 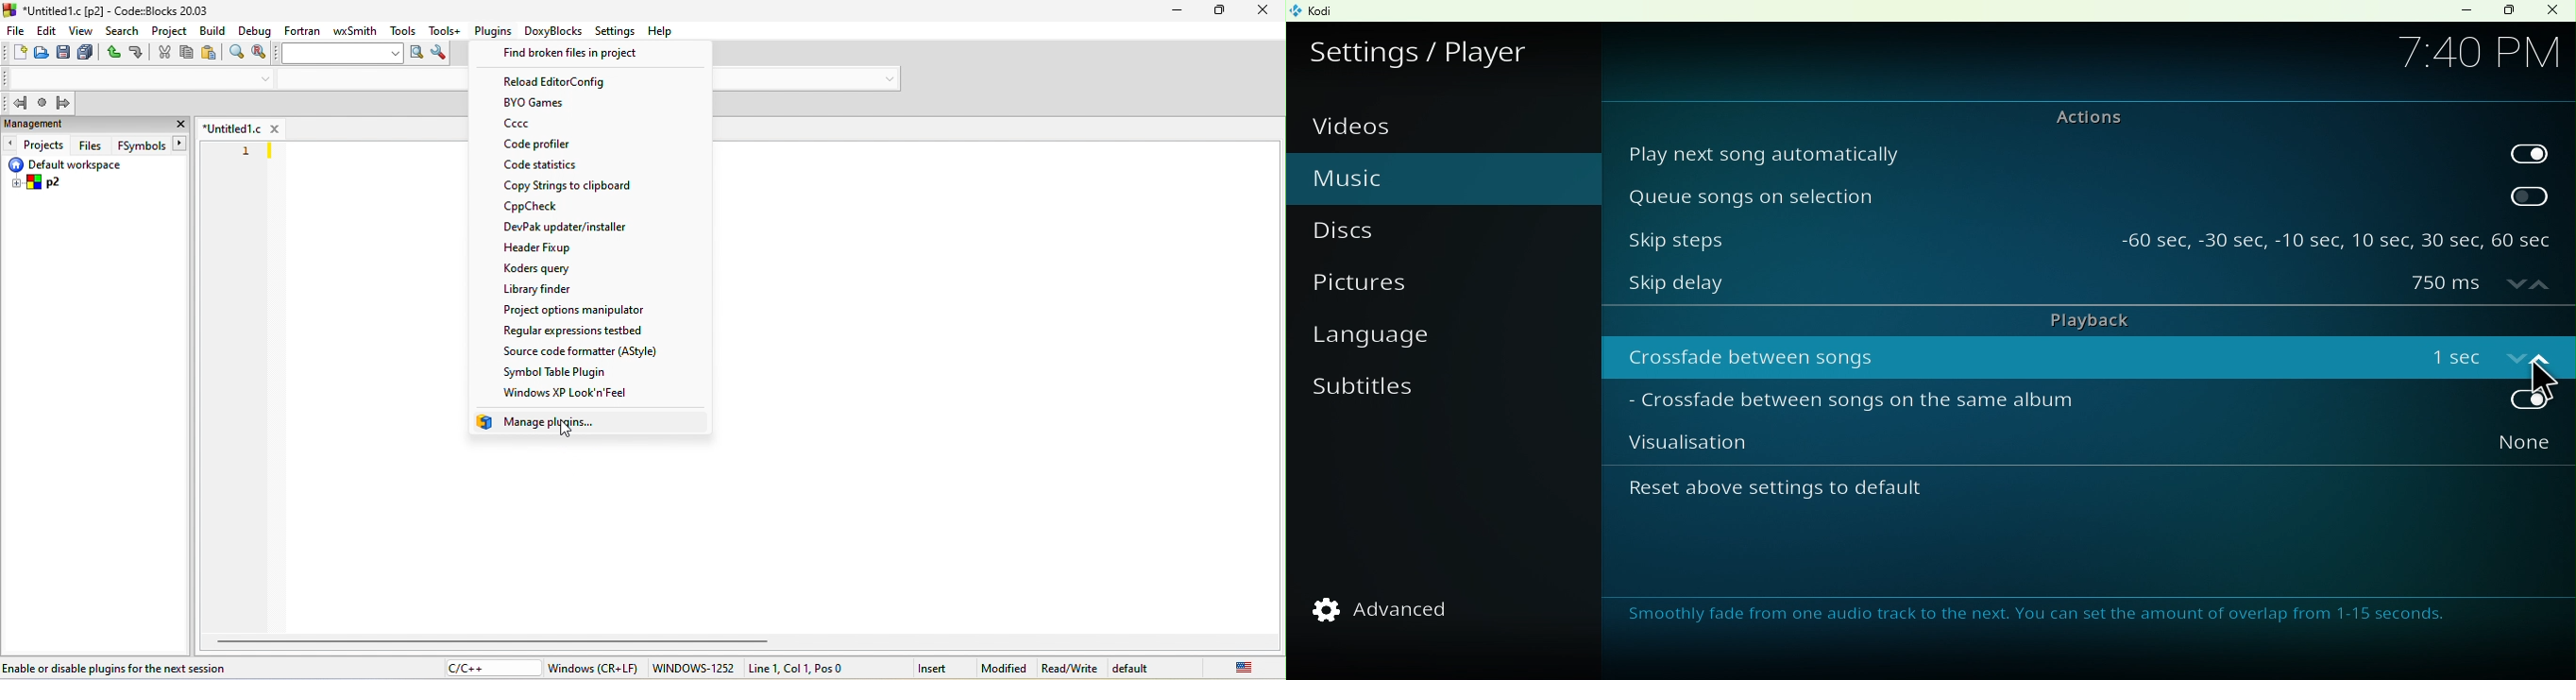 I want to click on None, so click(x=2483, y=449).